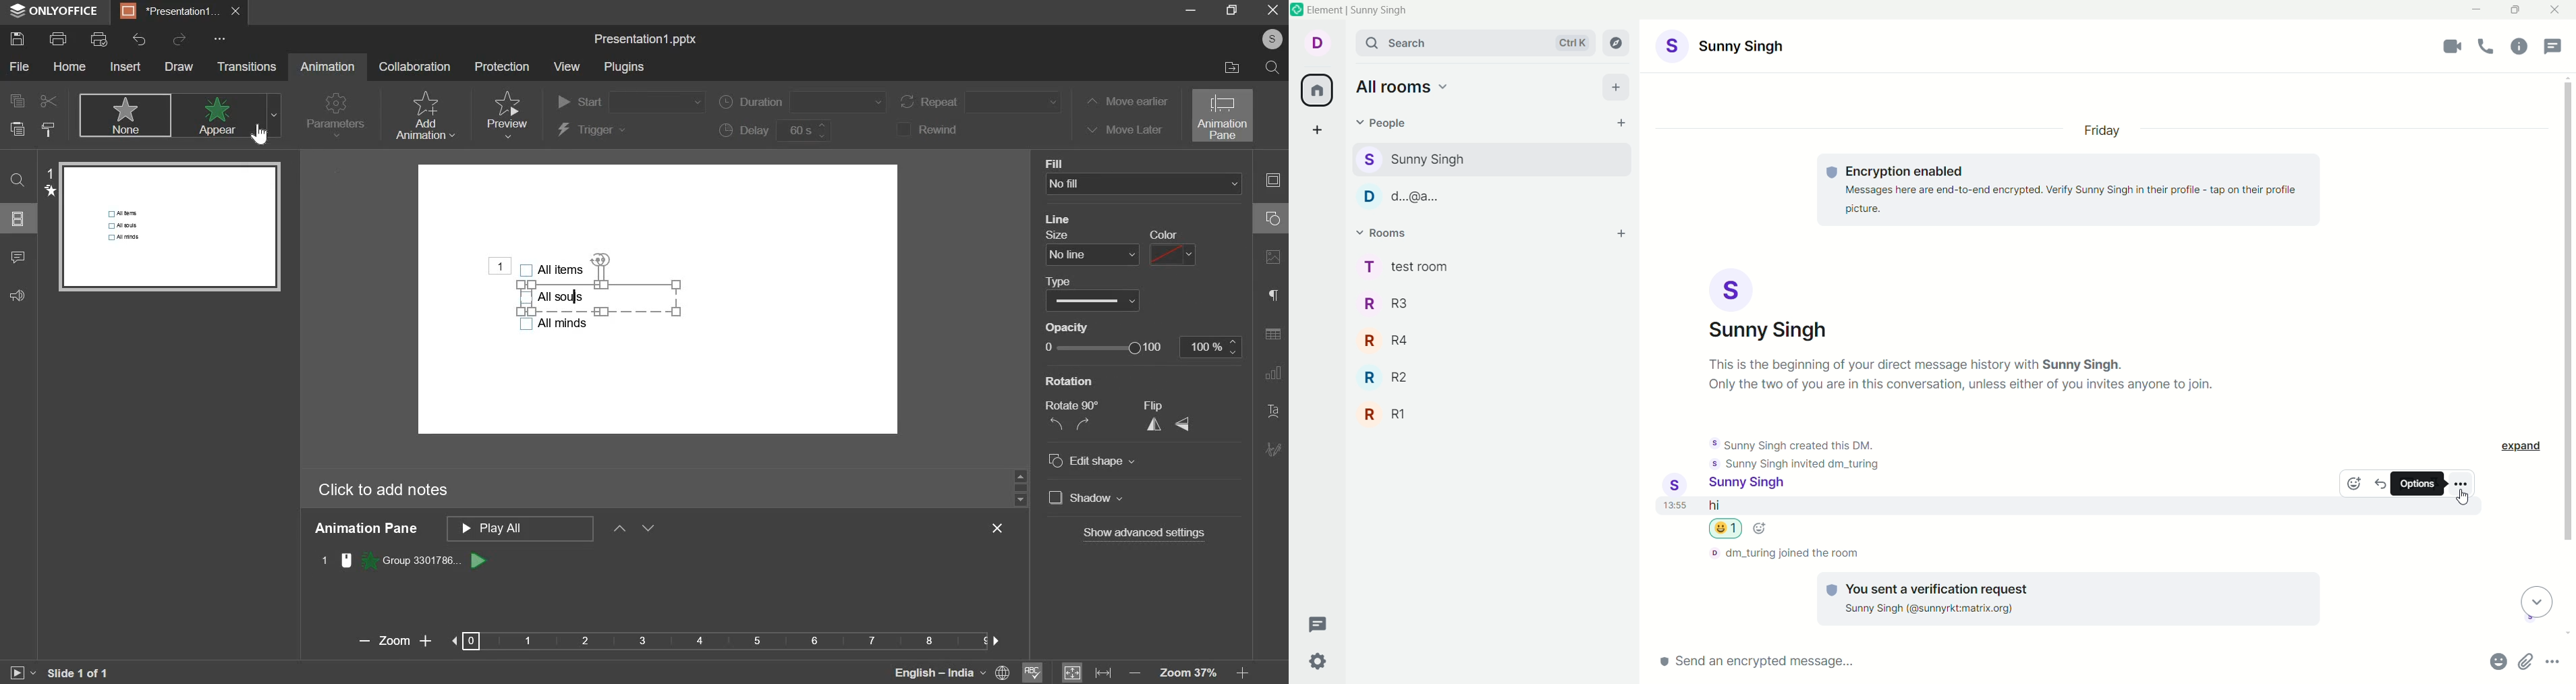 The width and height of the screenshot is (2576, 700). What do you see at coordinates (1393, 379) in the screenshot?
I see `R2` at bounding box center [1393, 379].